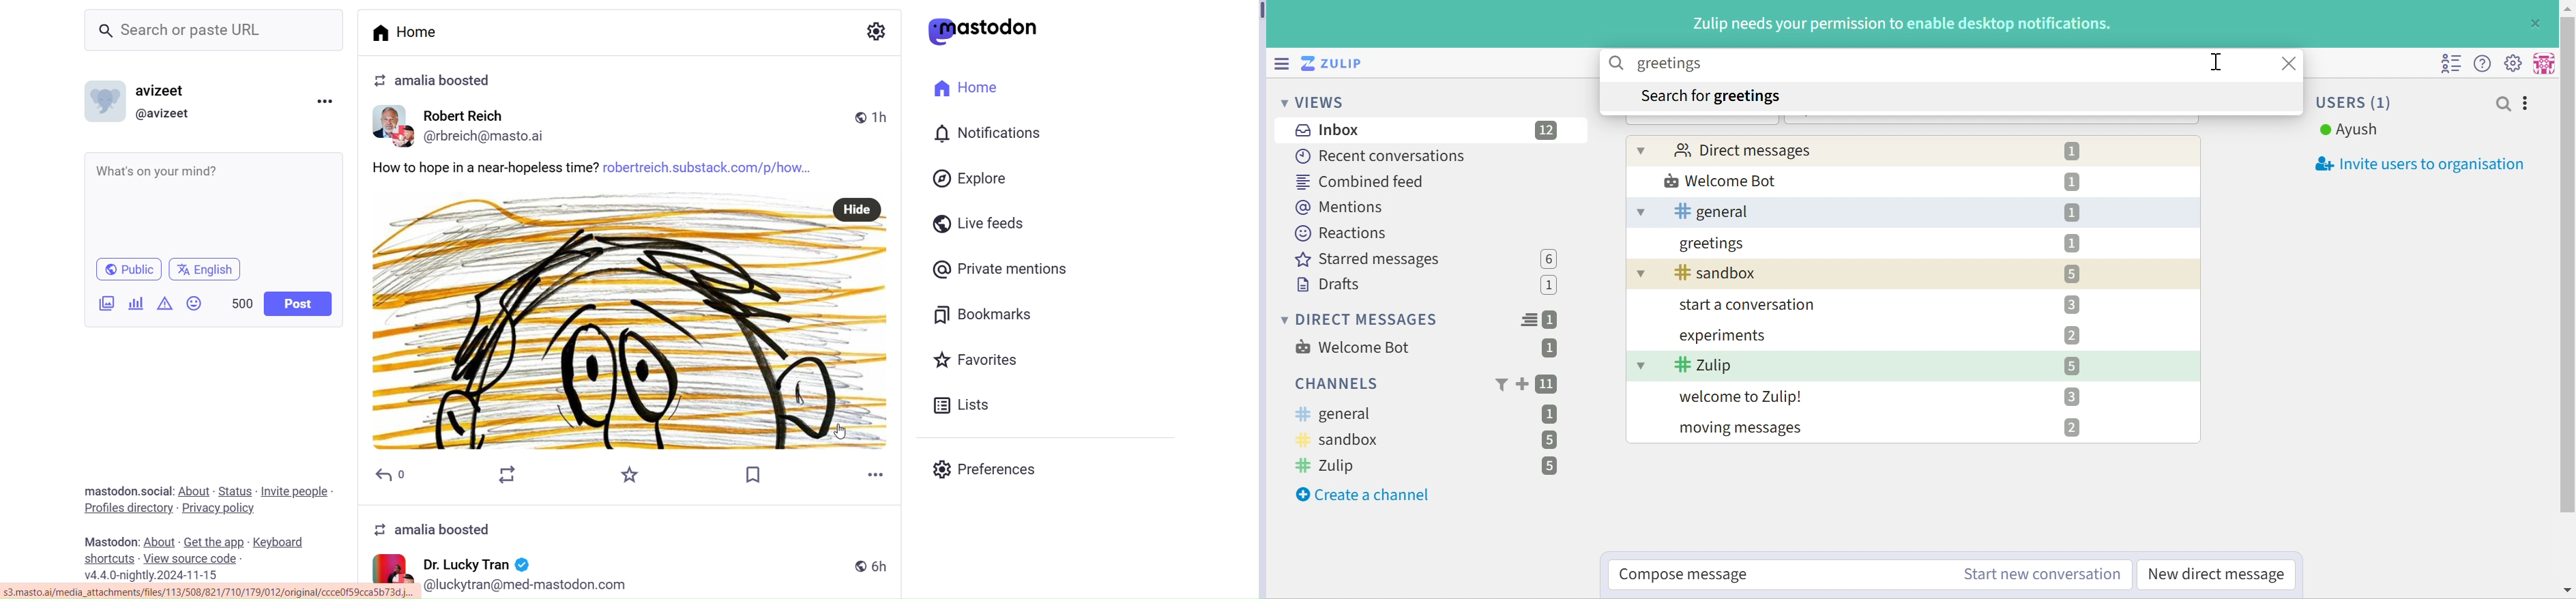 This screenshot has height=616, width=2576. I want to click on 2, so click(2072, 428).